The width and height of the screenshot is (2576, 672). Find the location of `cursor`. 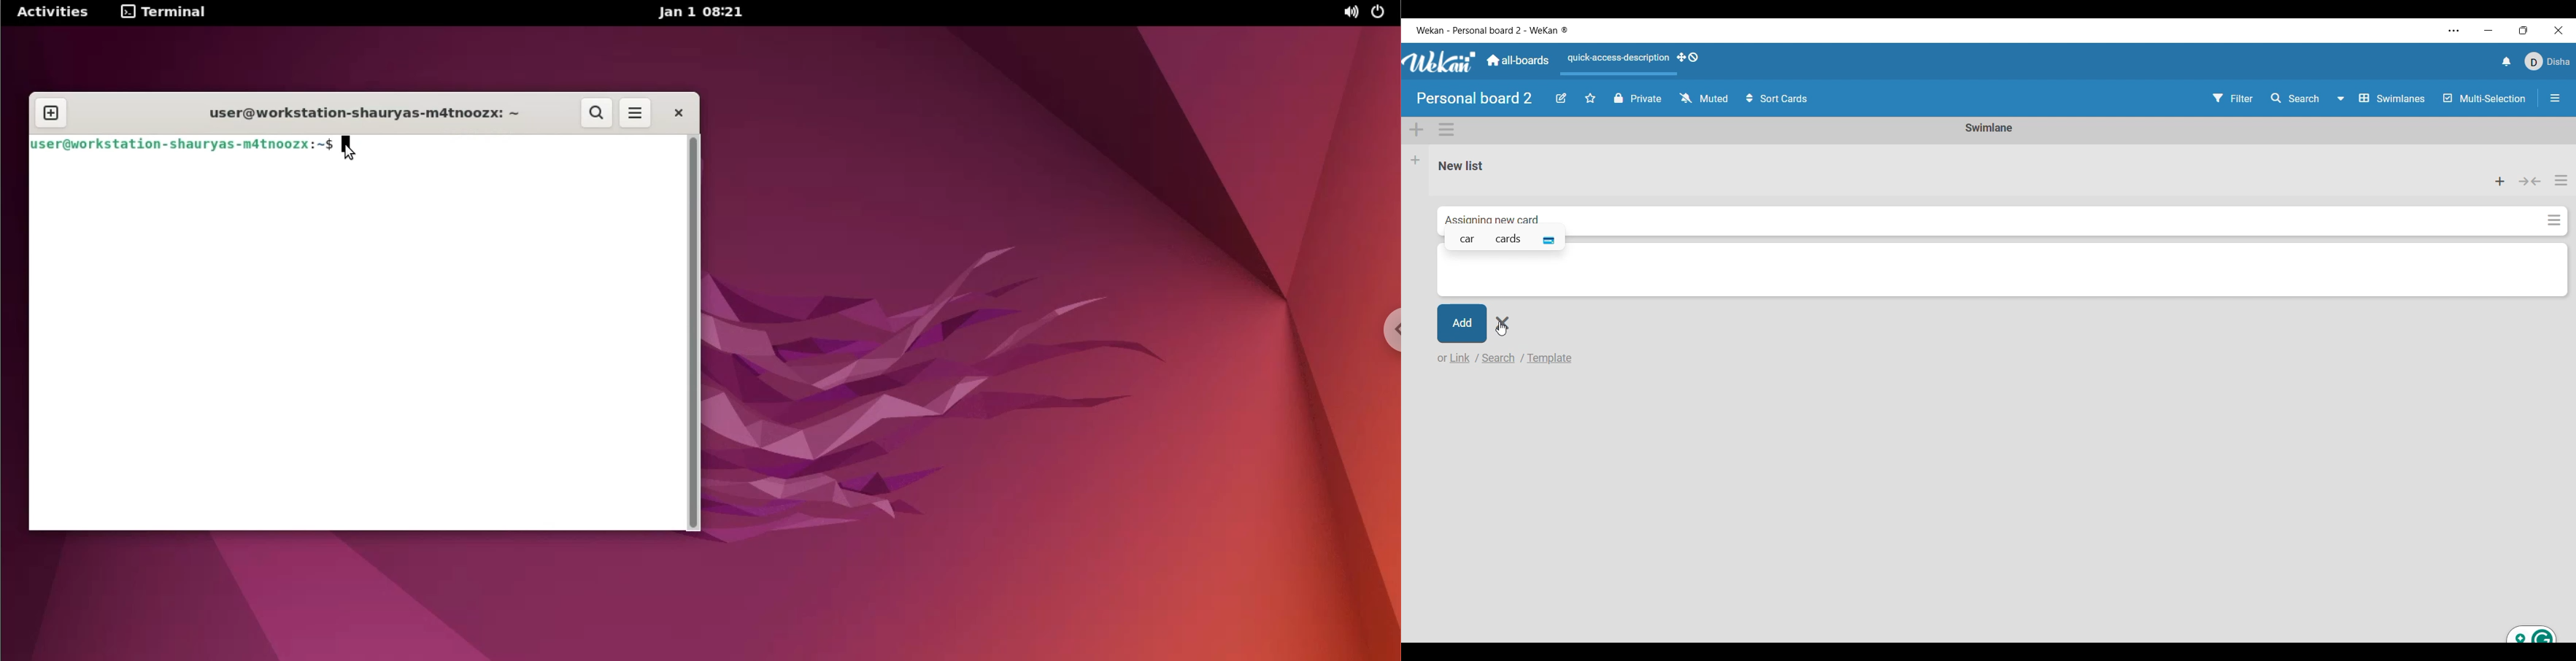

cursor is located at coordinates (352, 150).